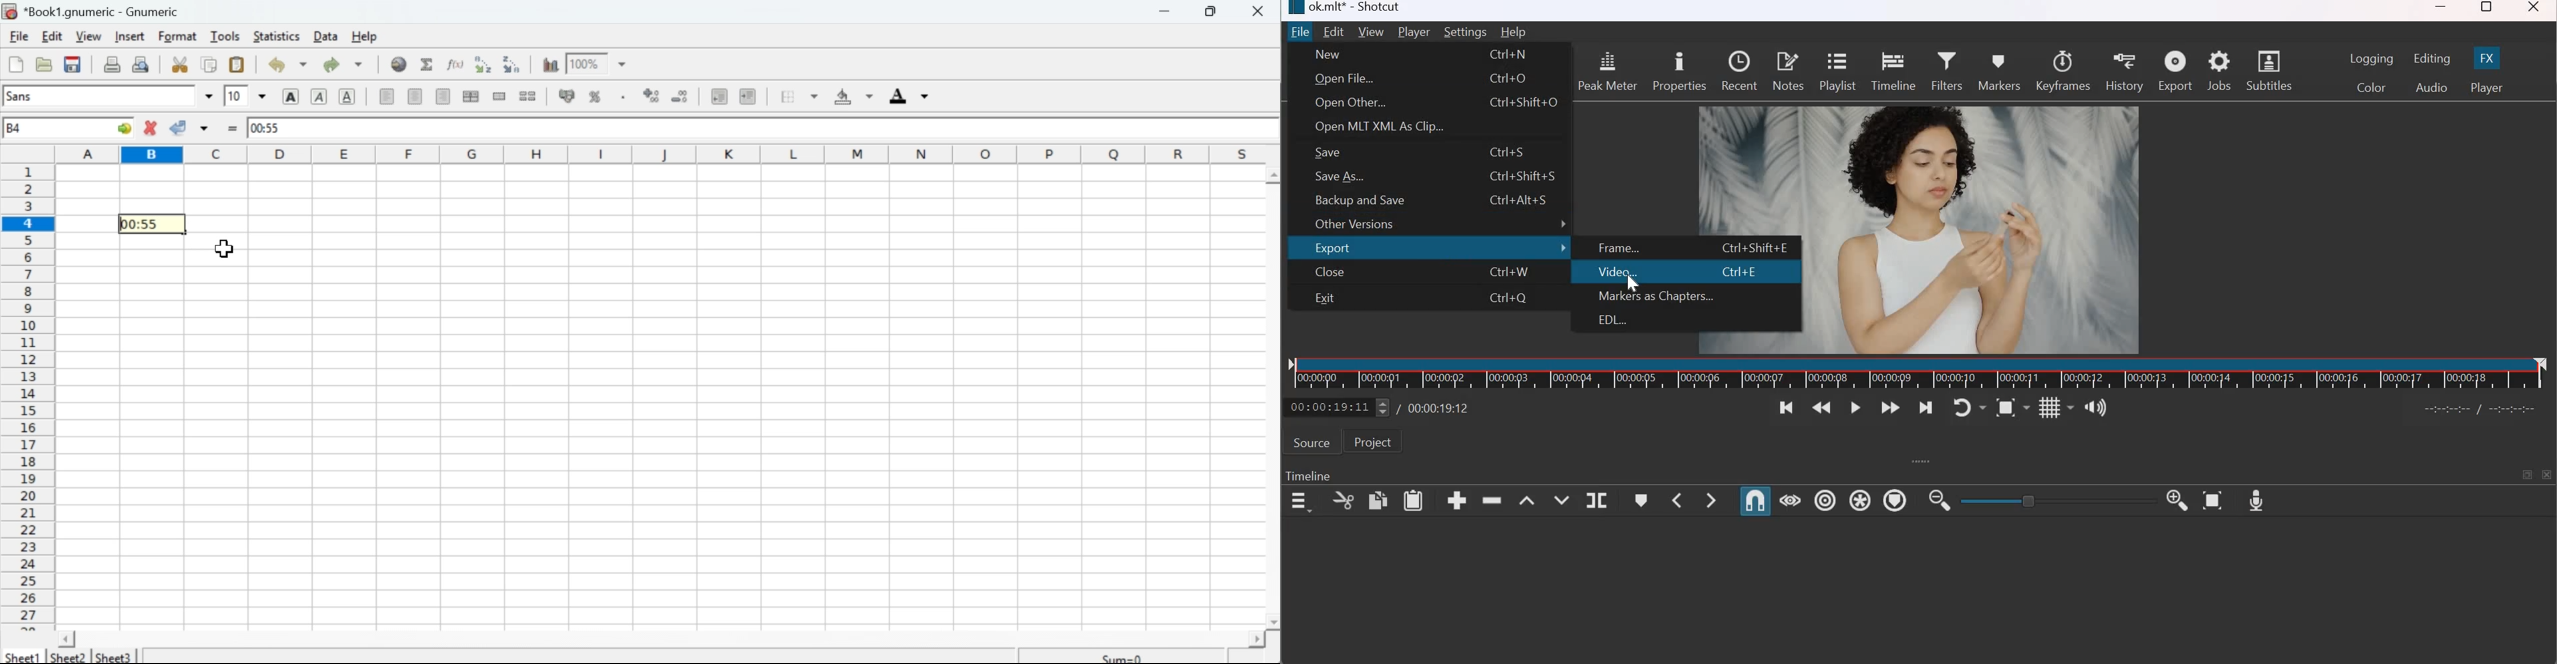 Image resolution: width=2576 pixels, height=672 pixels. Describe the element at coordinates (2486, 88) in the screenshot. I see `Player` at that location.